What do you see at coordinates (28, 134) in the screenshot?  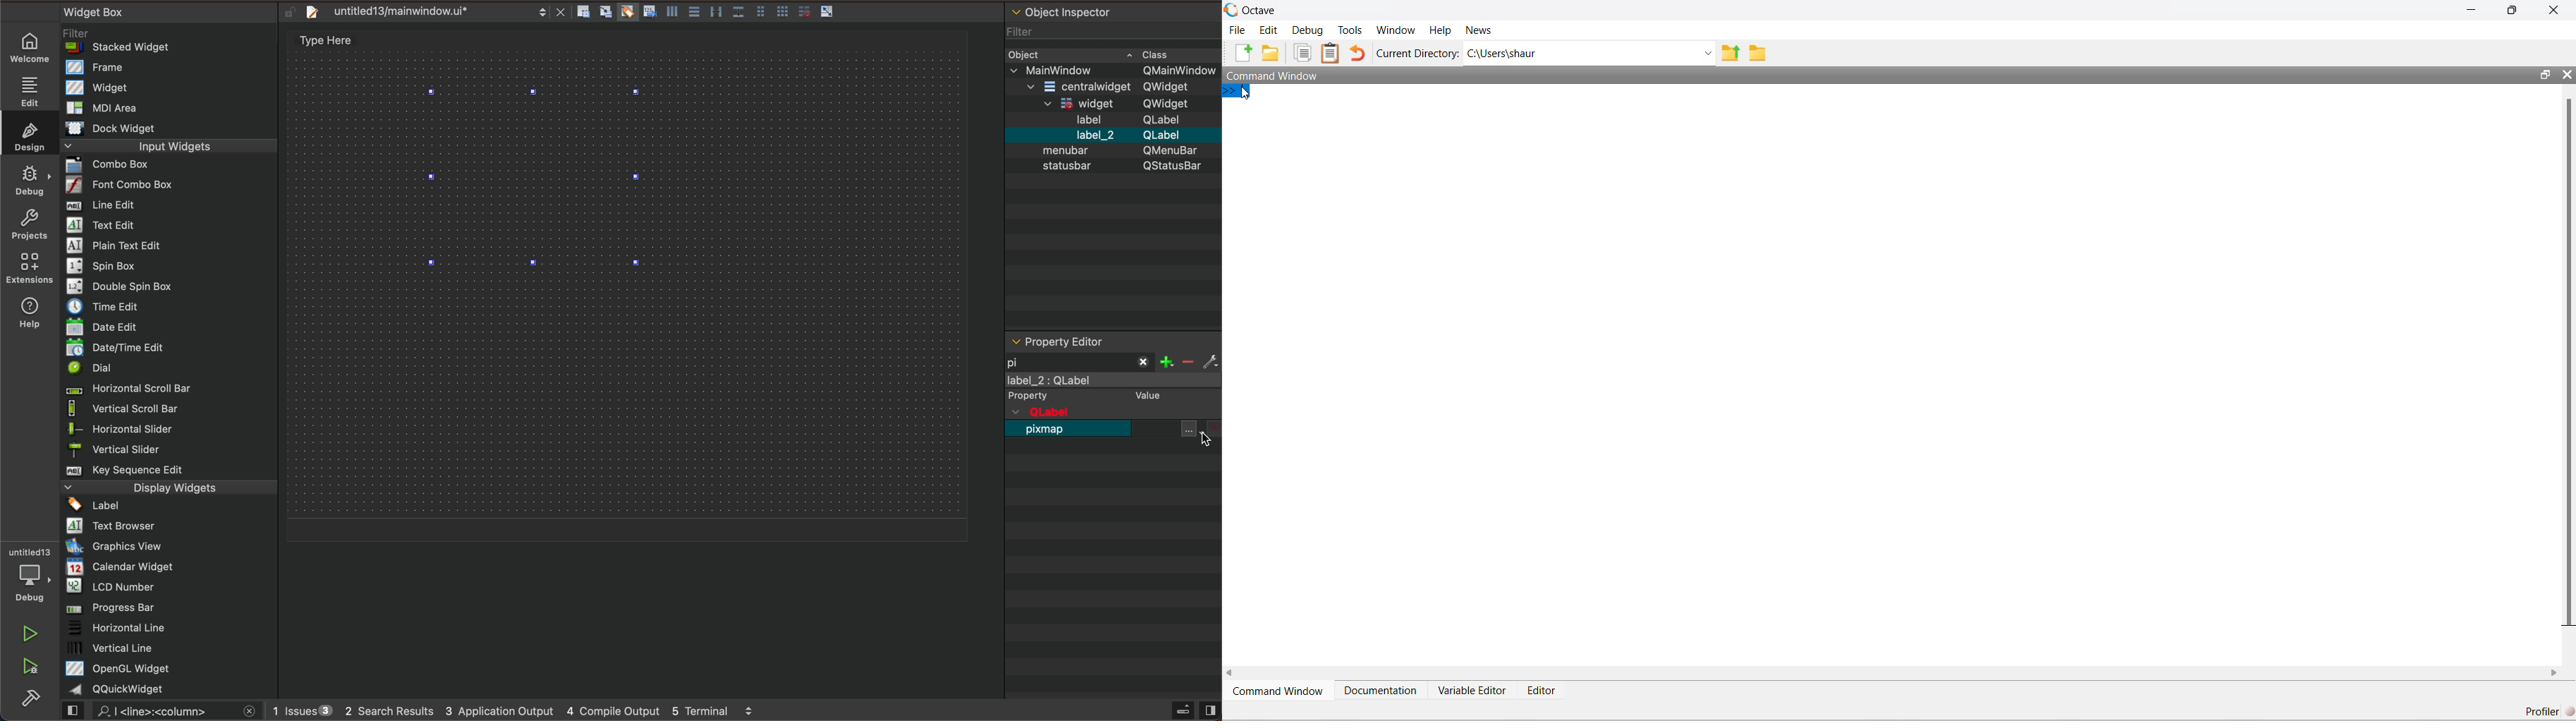 I see `design` at bounding box center [28, 134].